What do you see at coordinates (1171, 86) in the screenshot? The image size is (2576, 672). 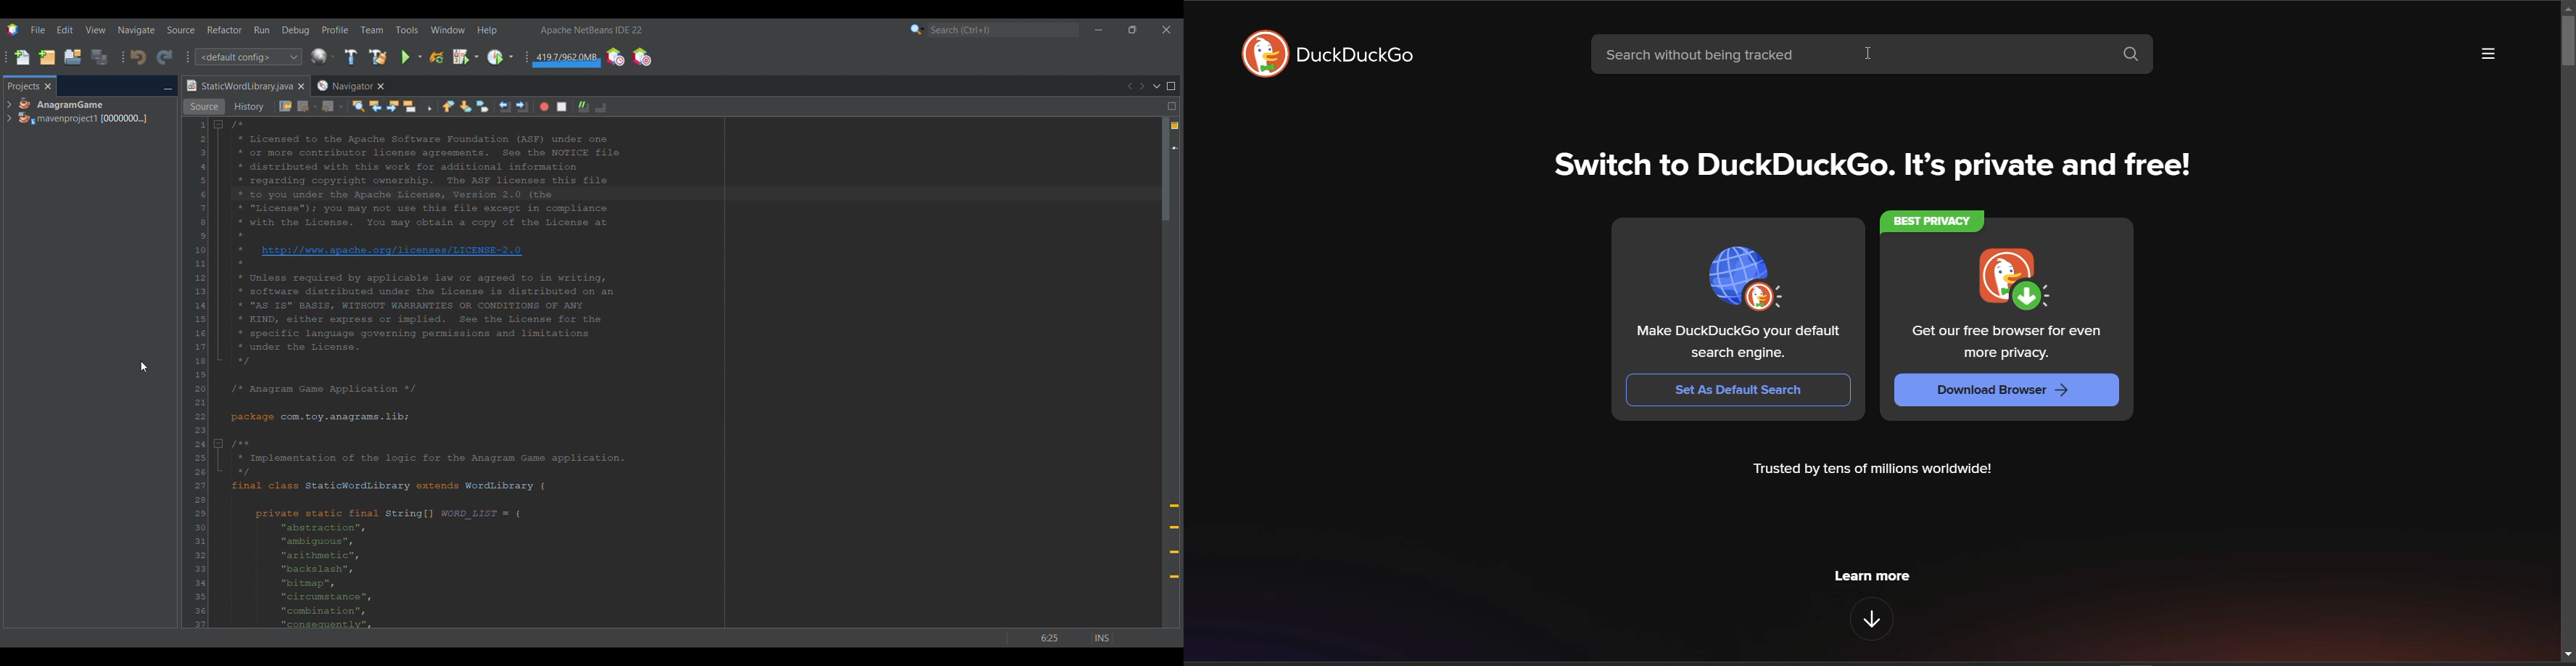 I see `Maximize window` at bounding box center [1171, 86].